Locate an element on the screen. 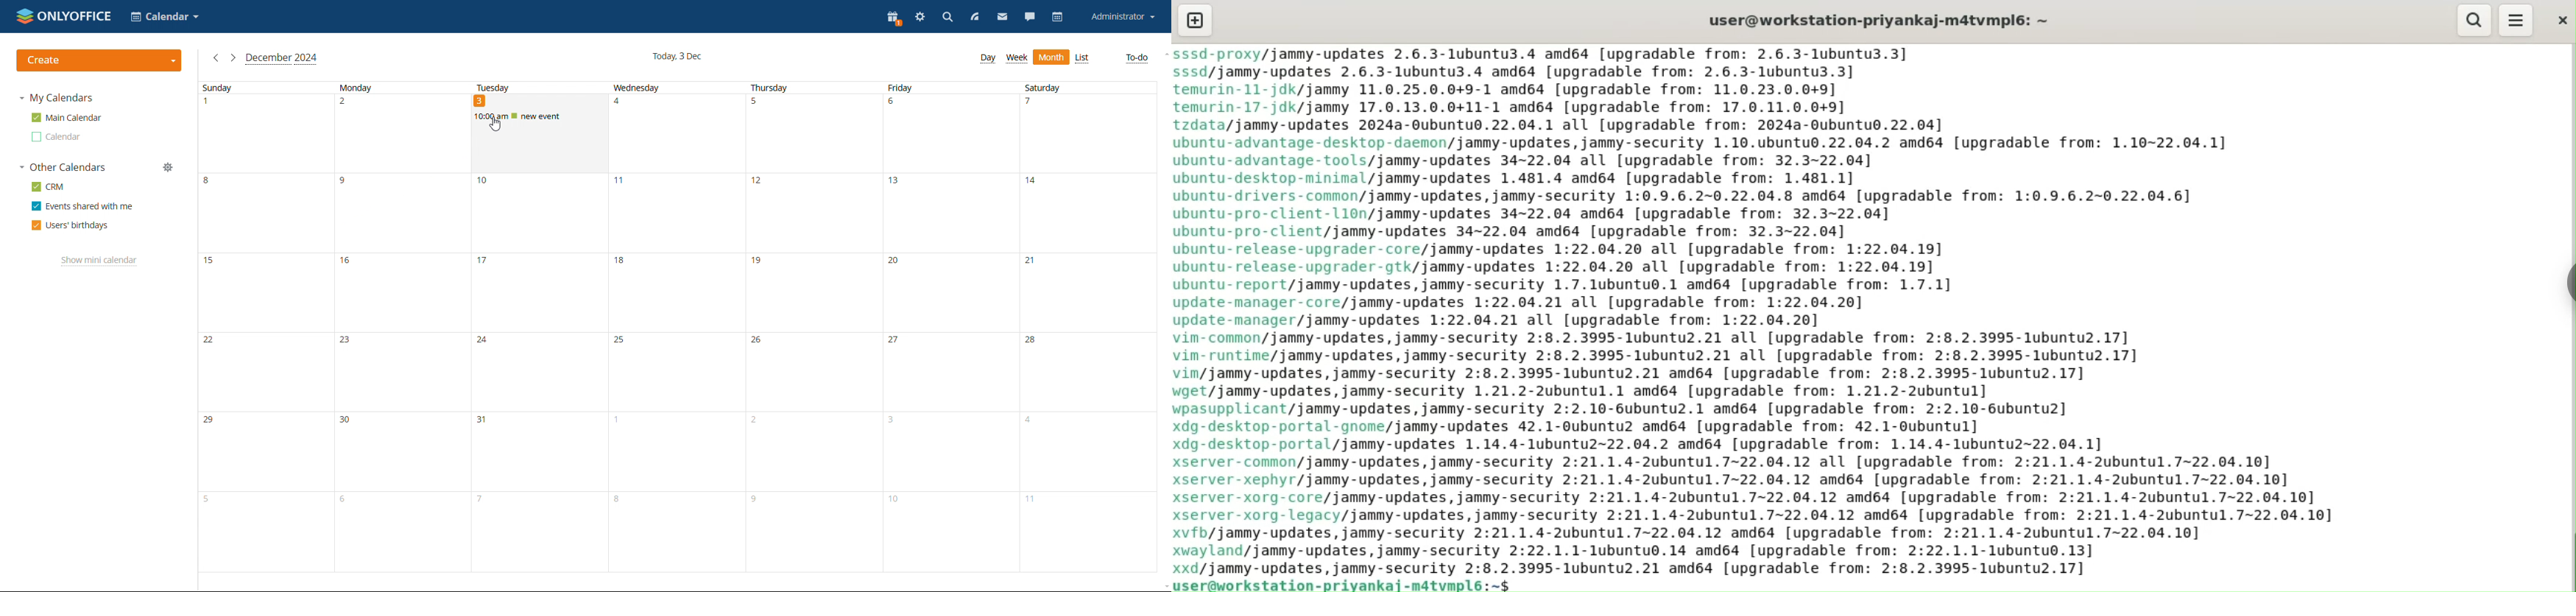 The image size is (2576, 616). 22 is located at coordinates (267, 372).